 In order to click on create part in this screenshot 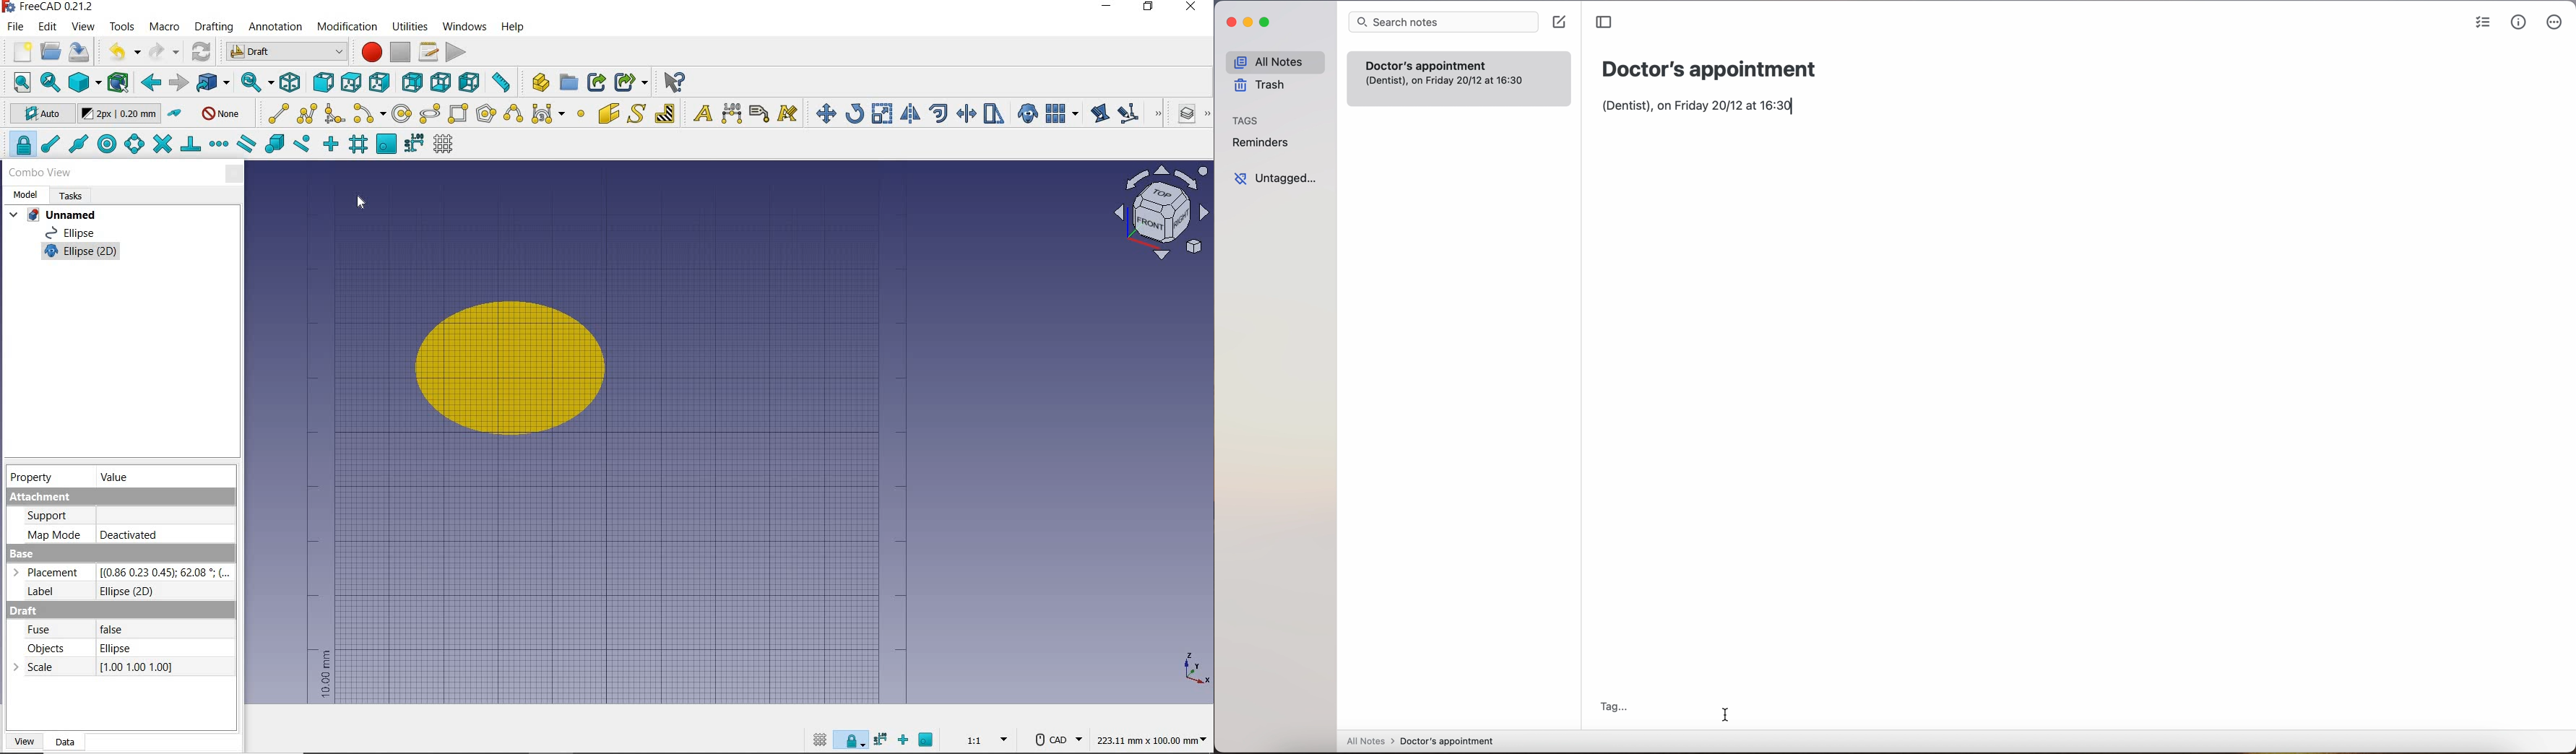, I will do `click(537, 82)`.